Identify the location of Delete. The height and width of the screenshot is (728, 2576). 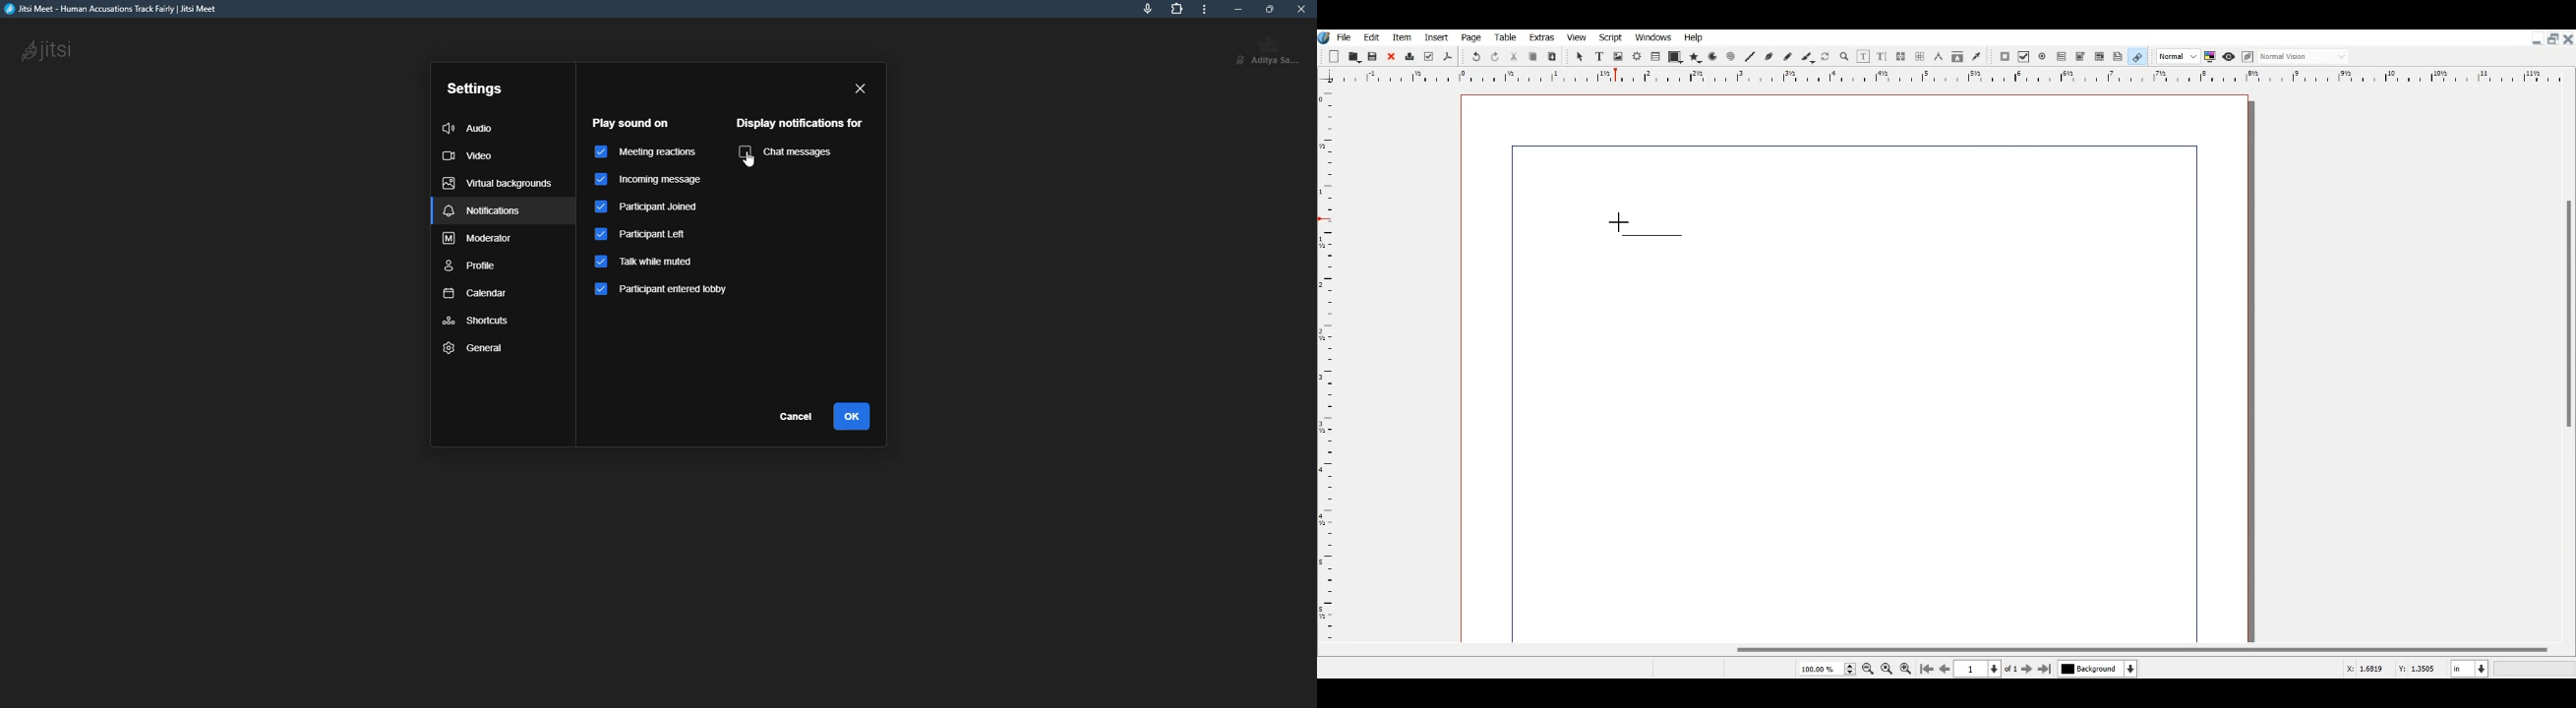
(1408, 57).